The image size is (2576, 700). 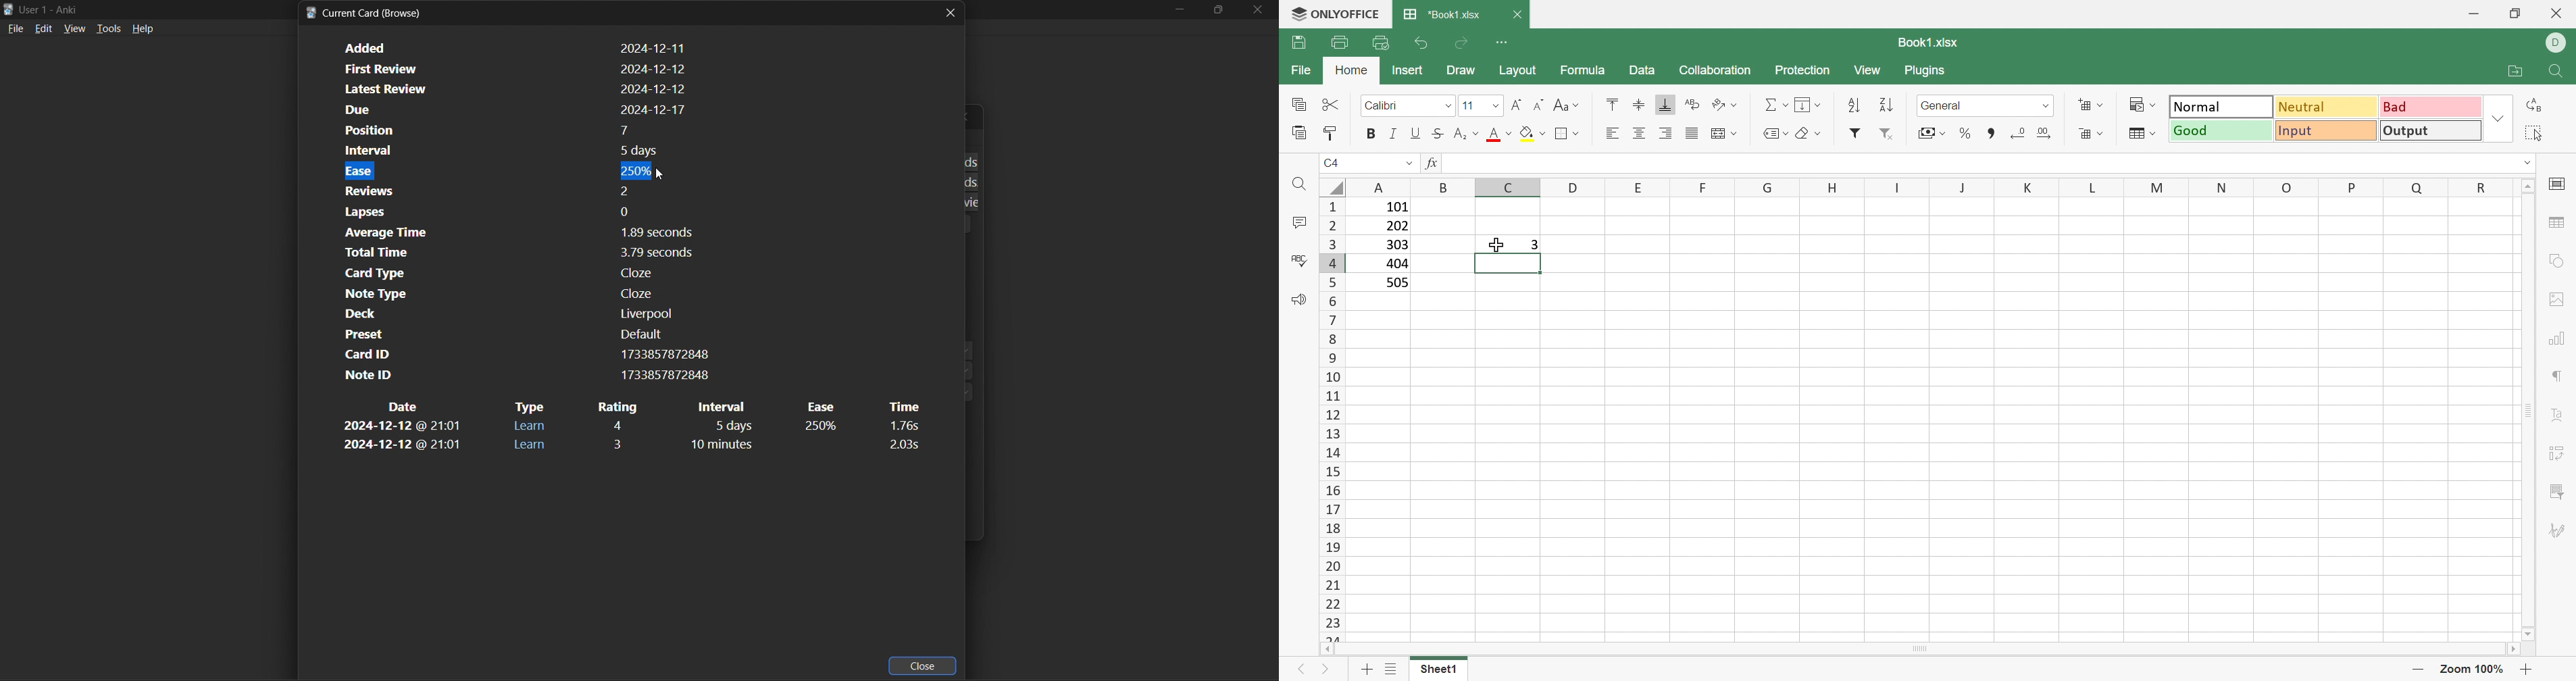 What do you see at coordinates (510, 273) in the screenshot?
I see `card type` at bounding box center [510, 273].